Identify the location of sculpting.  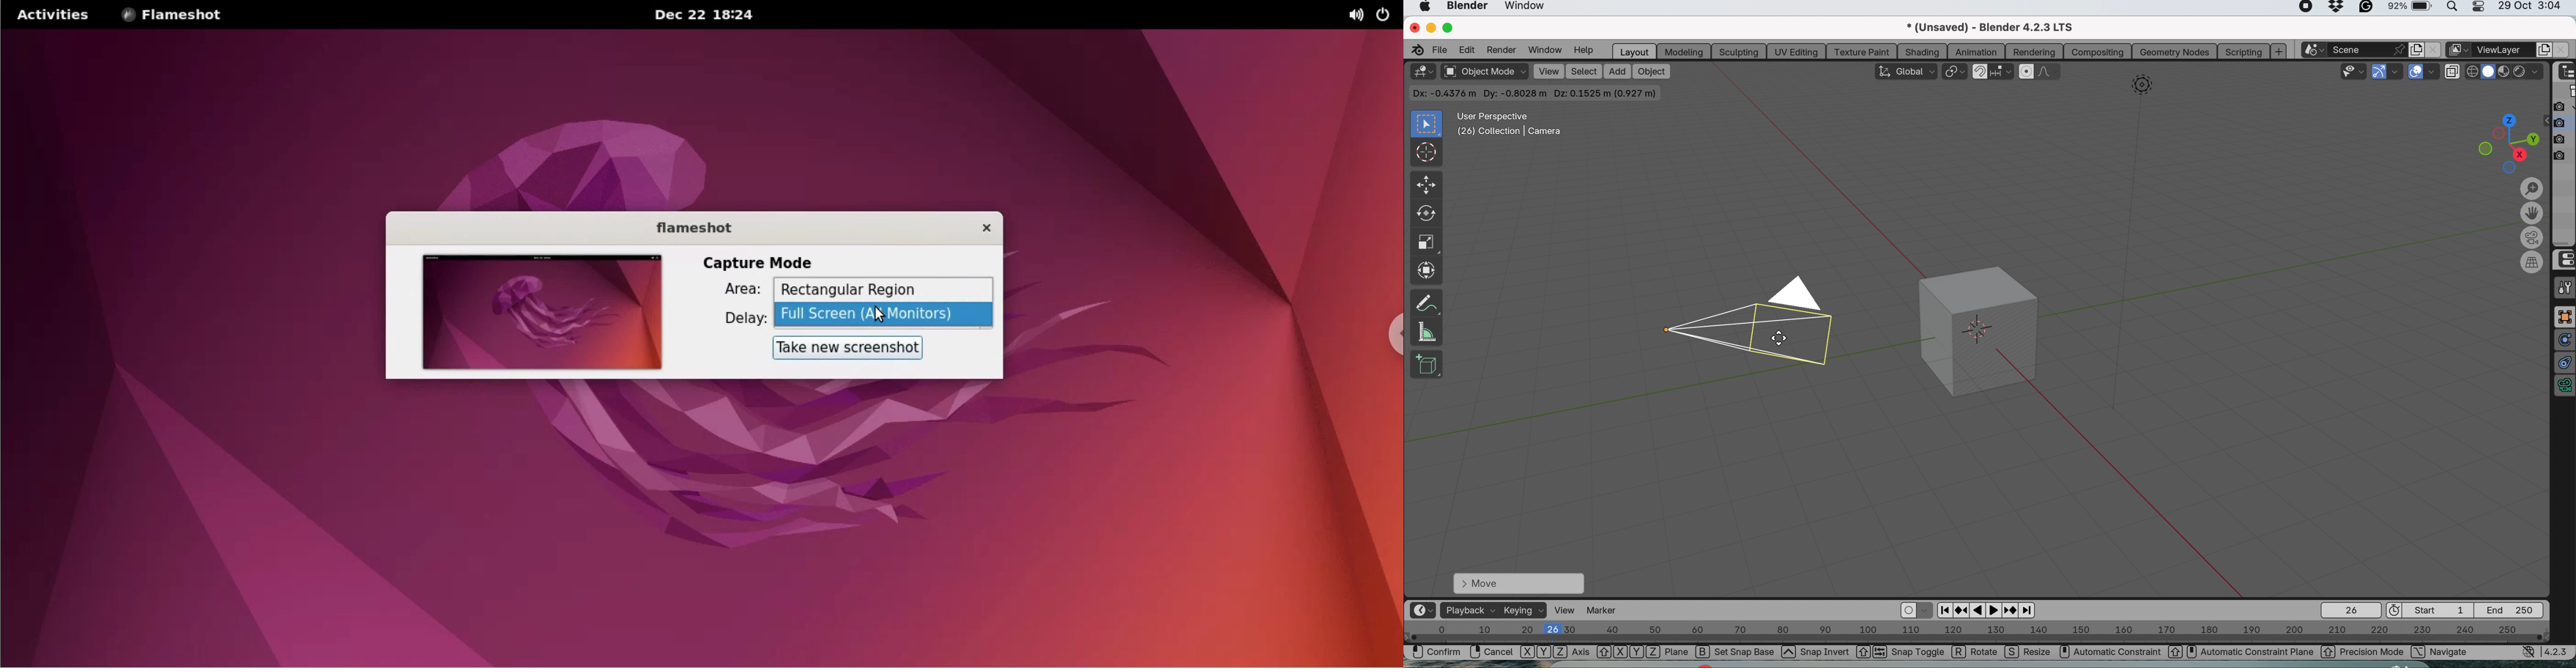
(1736, 51).